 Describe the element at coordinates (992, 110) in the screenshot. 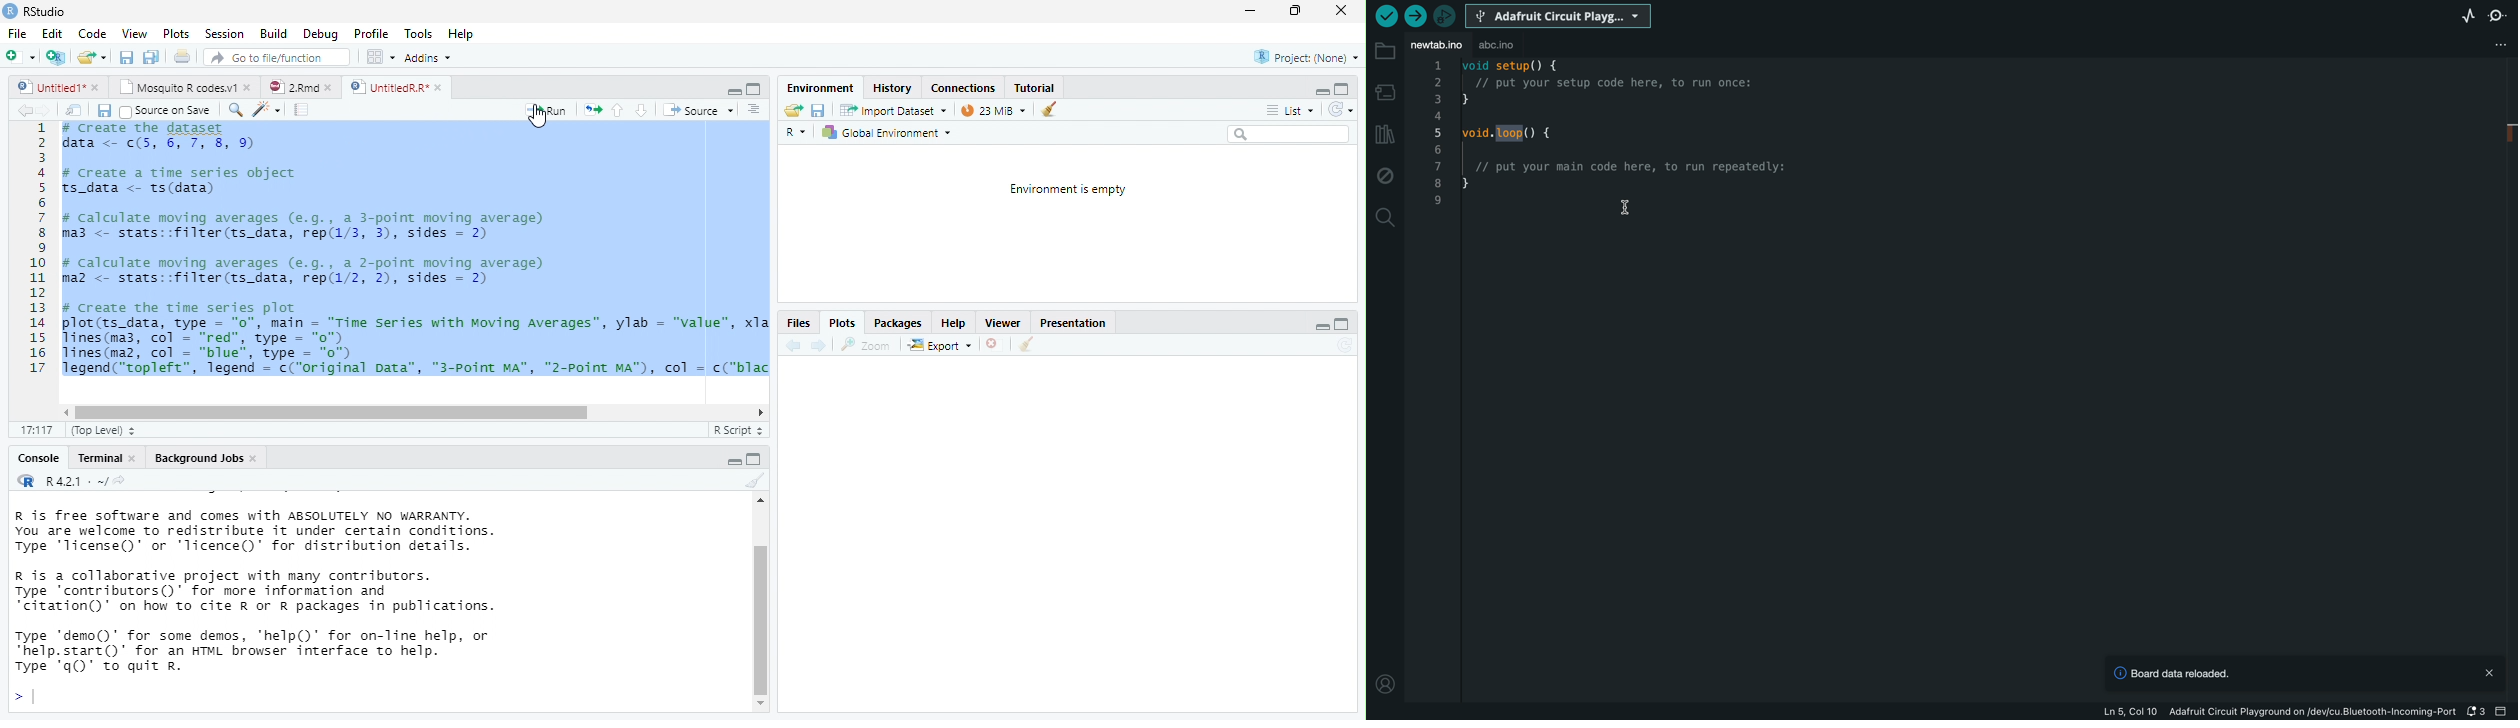

I see `23 MiB` at that location.